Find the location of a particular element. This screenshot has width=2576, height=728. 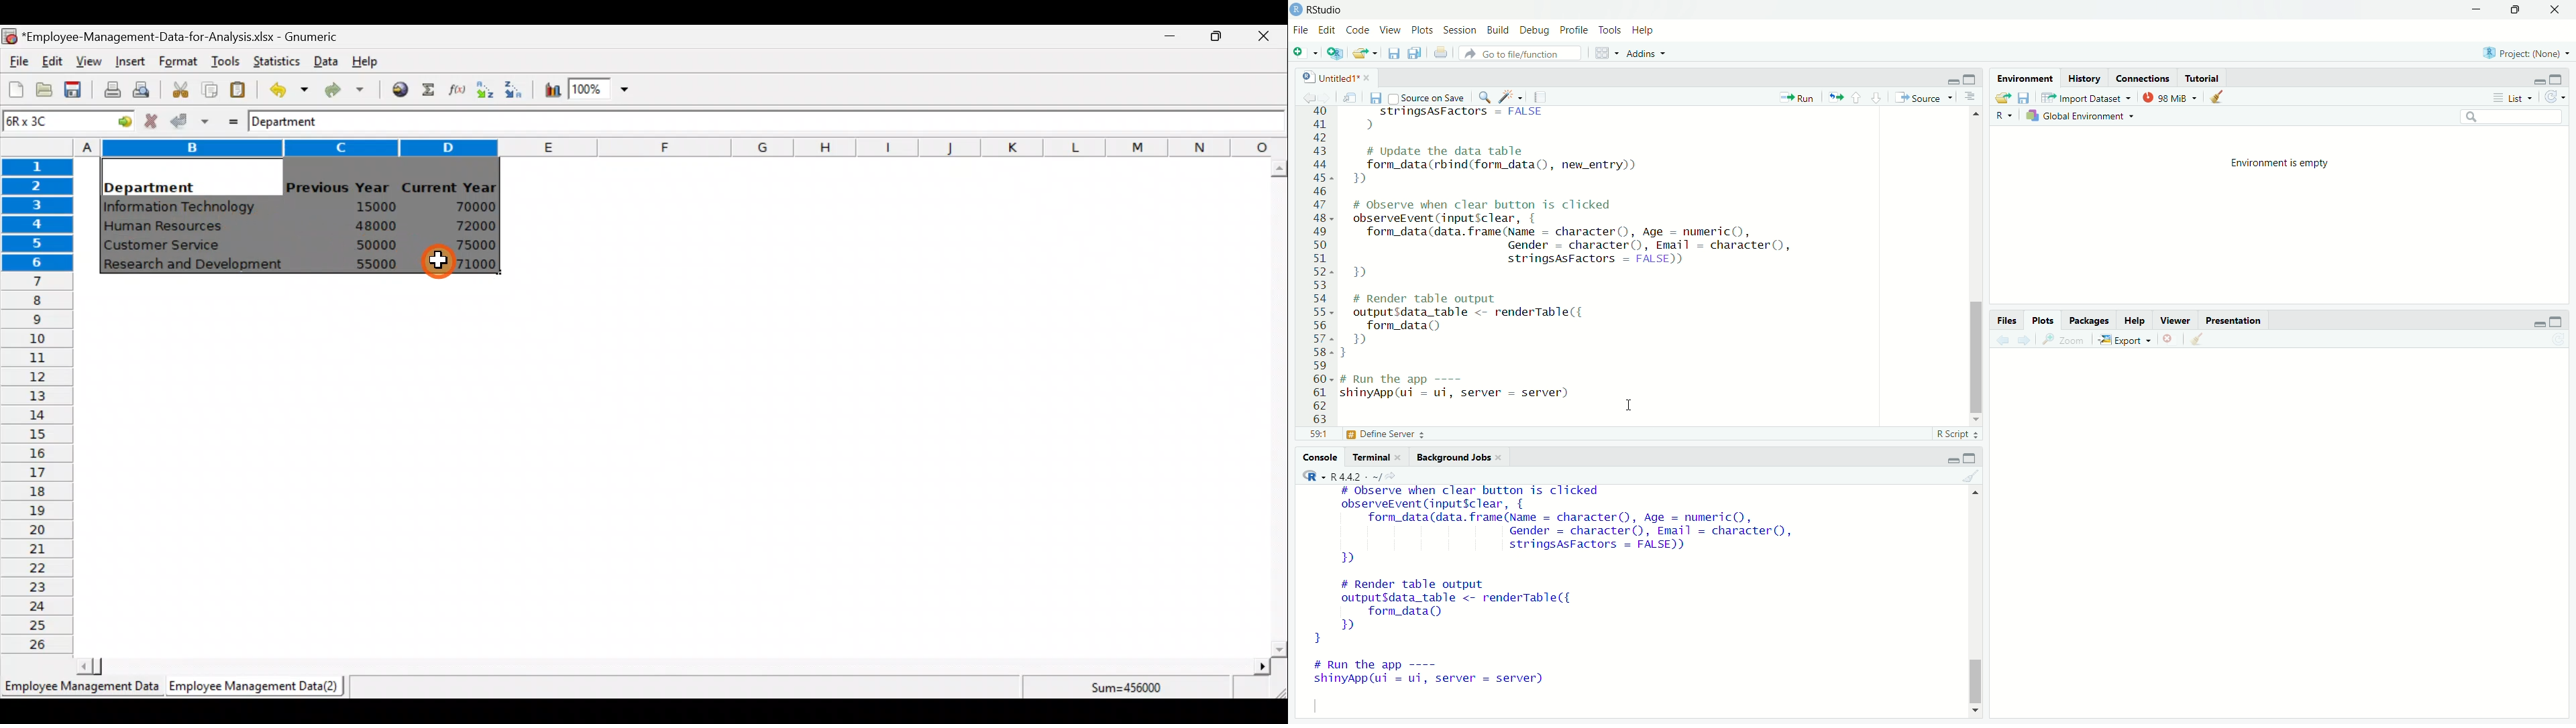

move up is located at coordinates (1976, 115).